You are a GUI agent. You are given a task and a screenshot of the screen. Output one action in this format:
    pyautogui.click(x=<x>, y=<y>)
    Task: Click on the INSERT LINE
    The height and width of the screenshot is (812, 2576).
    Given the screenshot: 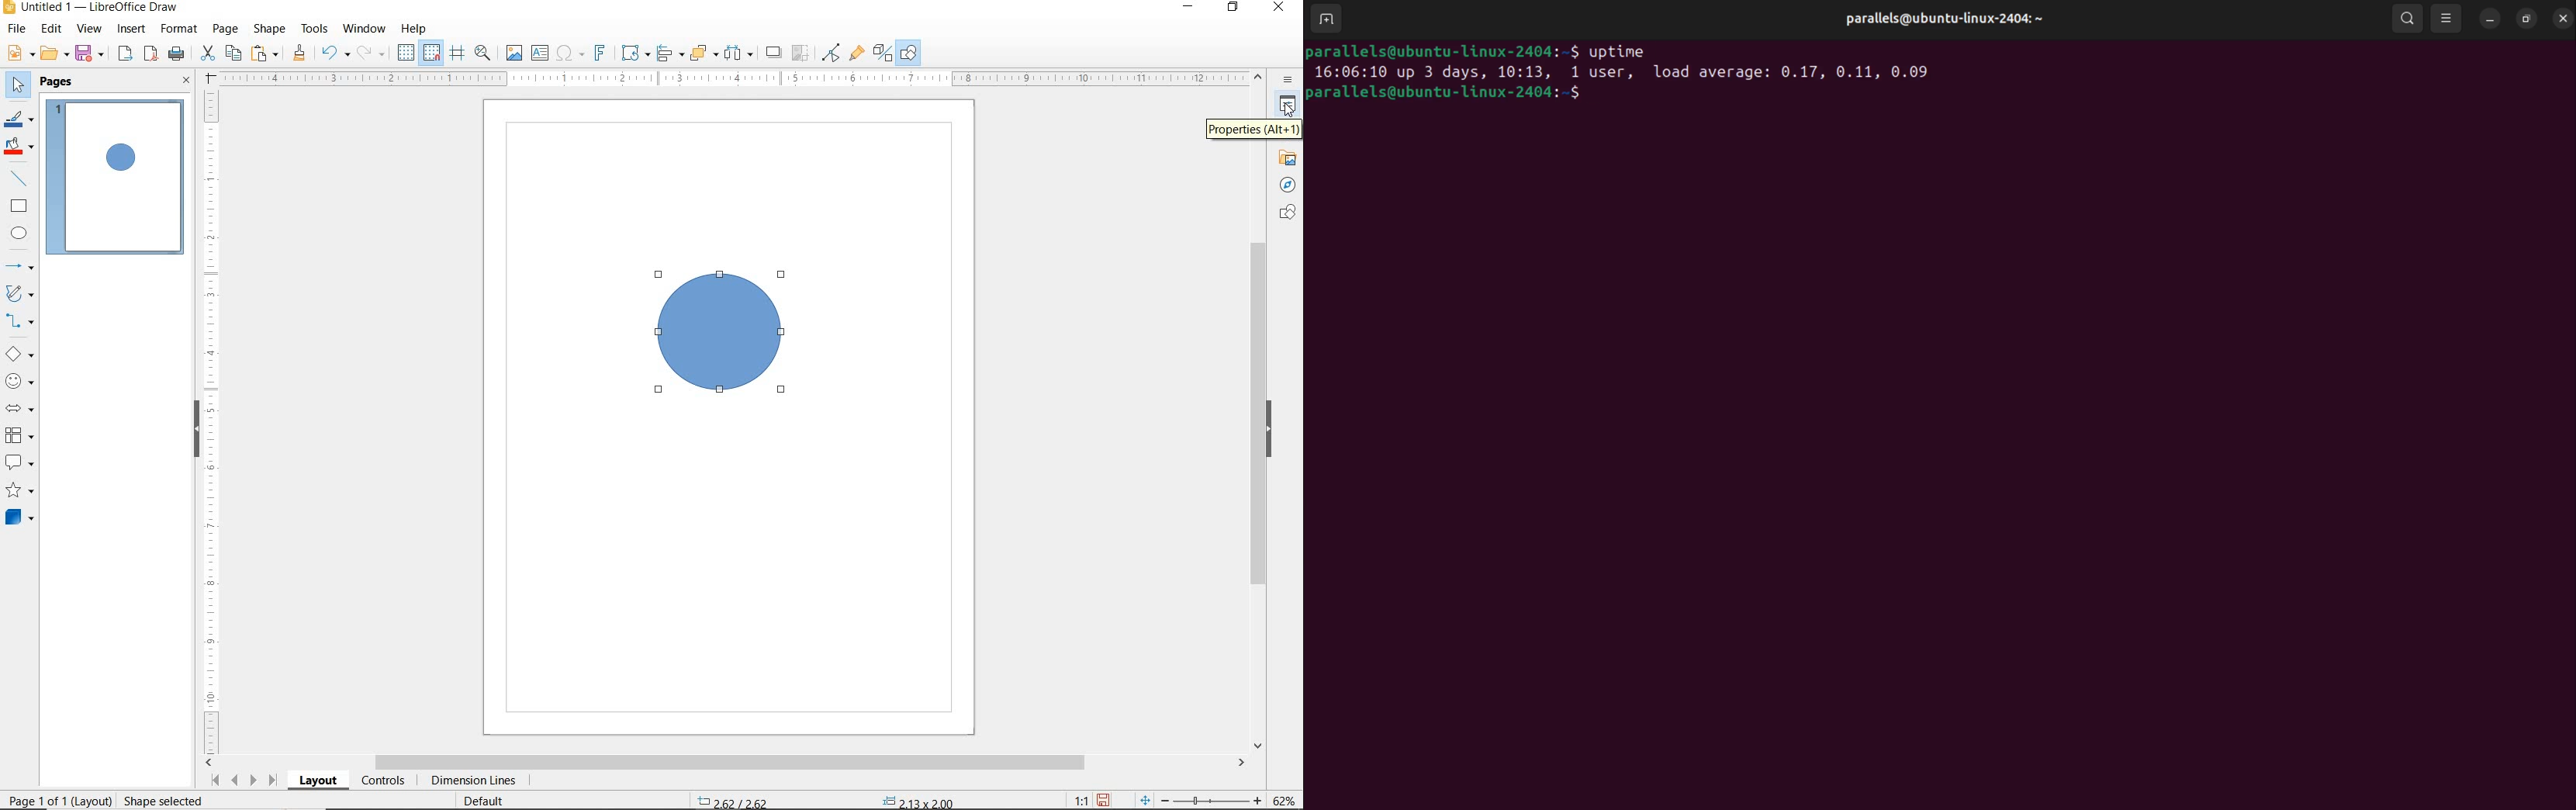 What is the action you would take?
    pyautogui.click(x=22, y=178)
    